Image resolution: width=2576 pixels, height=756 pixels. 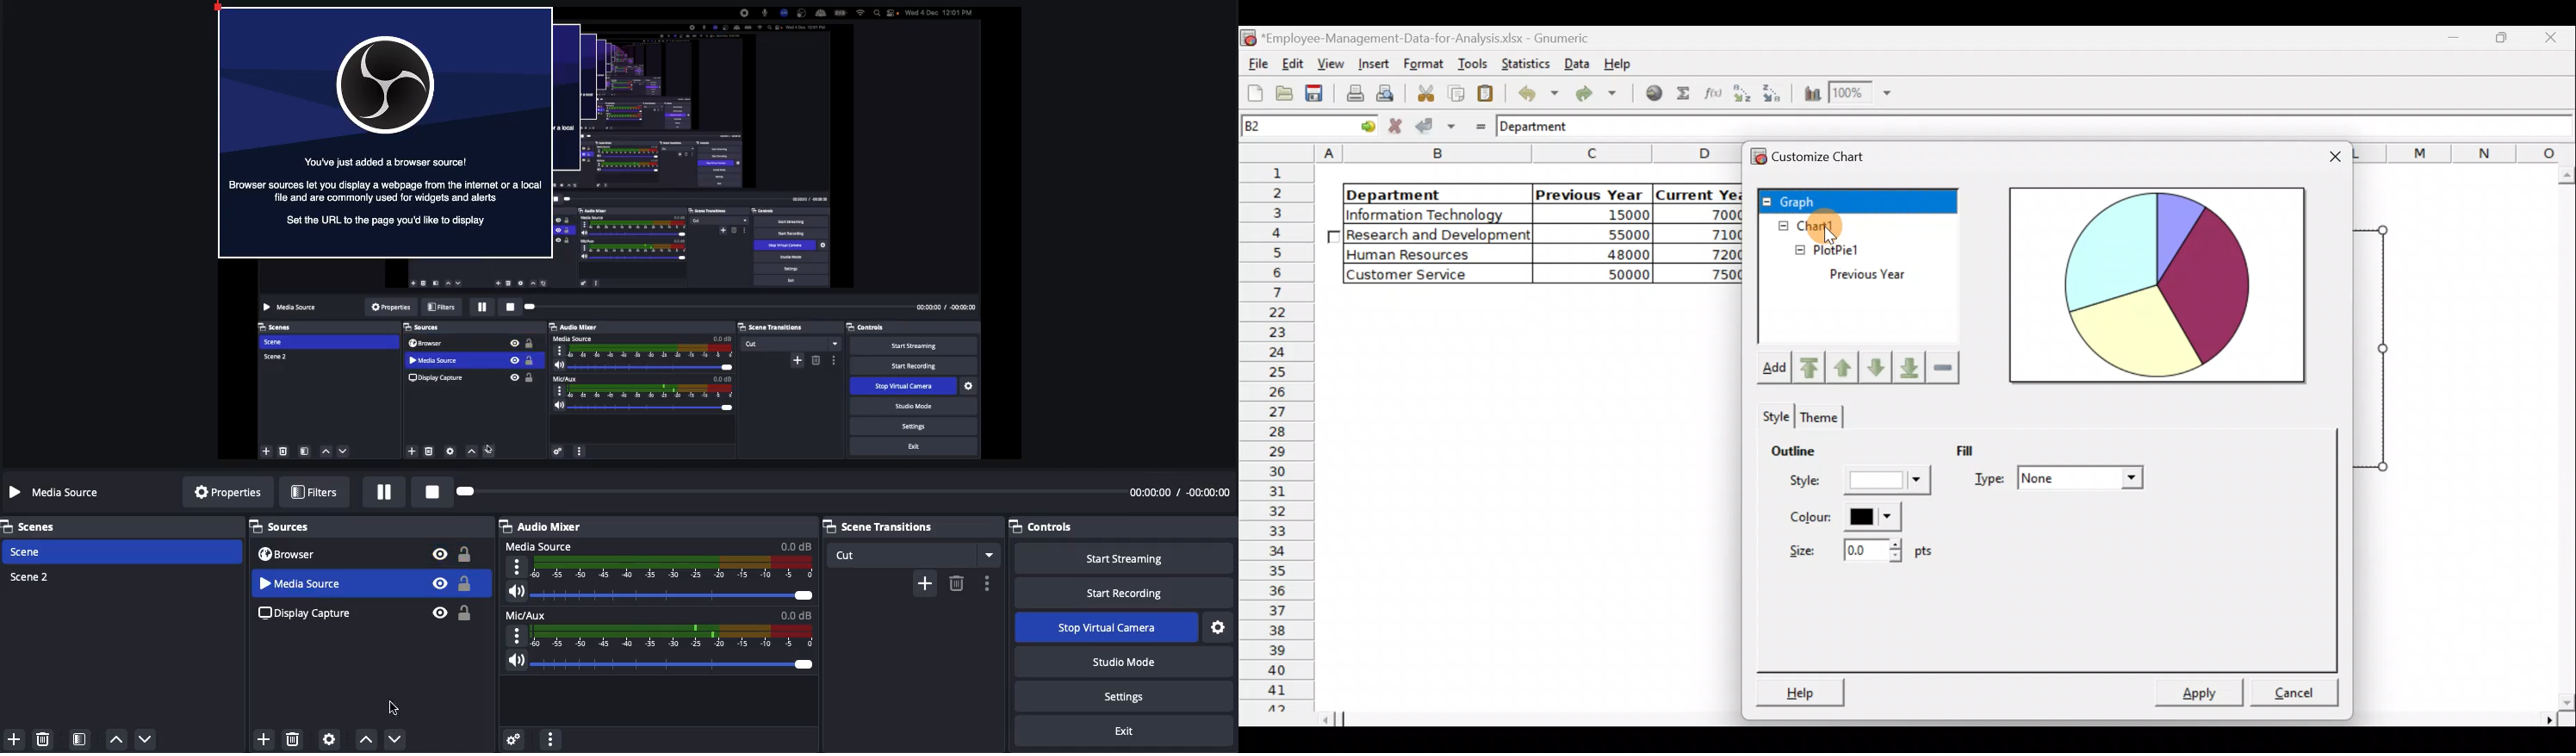 What do you see at coordinates (438, 583) in the screenshot?
I see `Visible` at bounding box center [438, 583].